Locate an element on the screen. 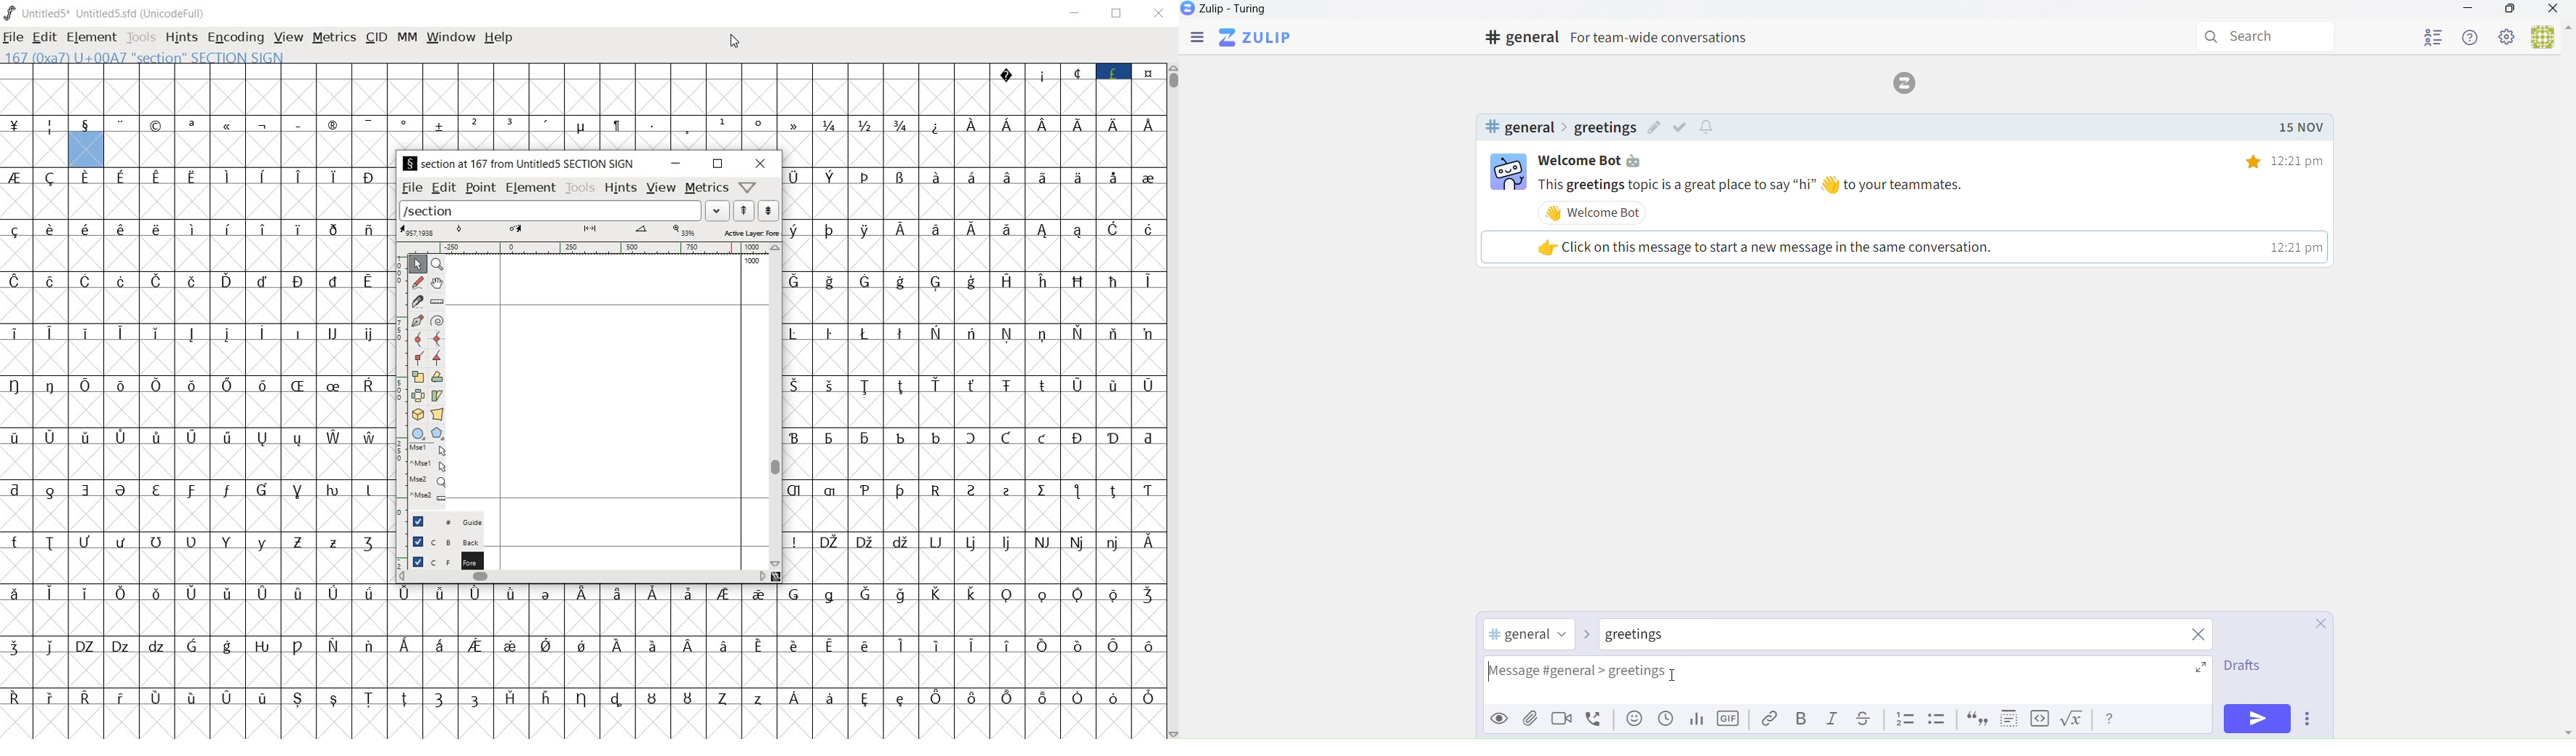 This screenshot has width=2576, height=756. help is located at coordinates (499, 38).